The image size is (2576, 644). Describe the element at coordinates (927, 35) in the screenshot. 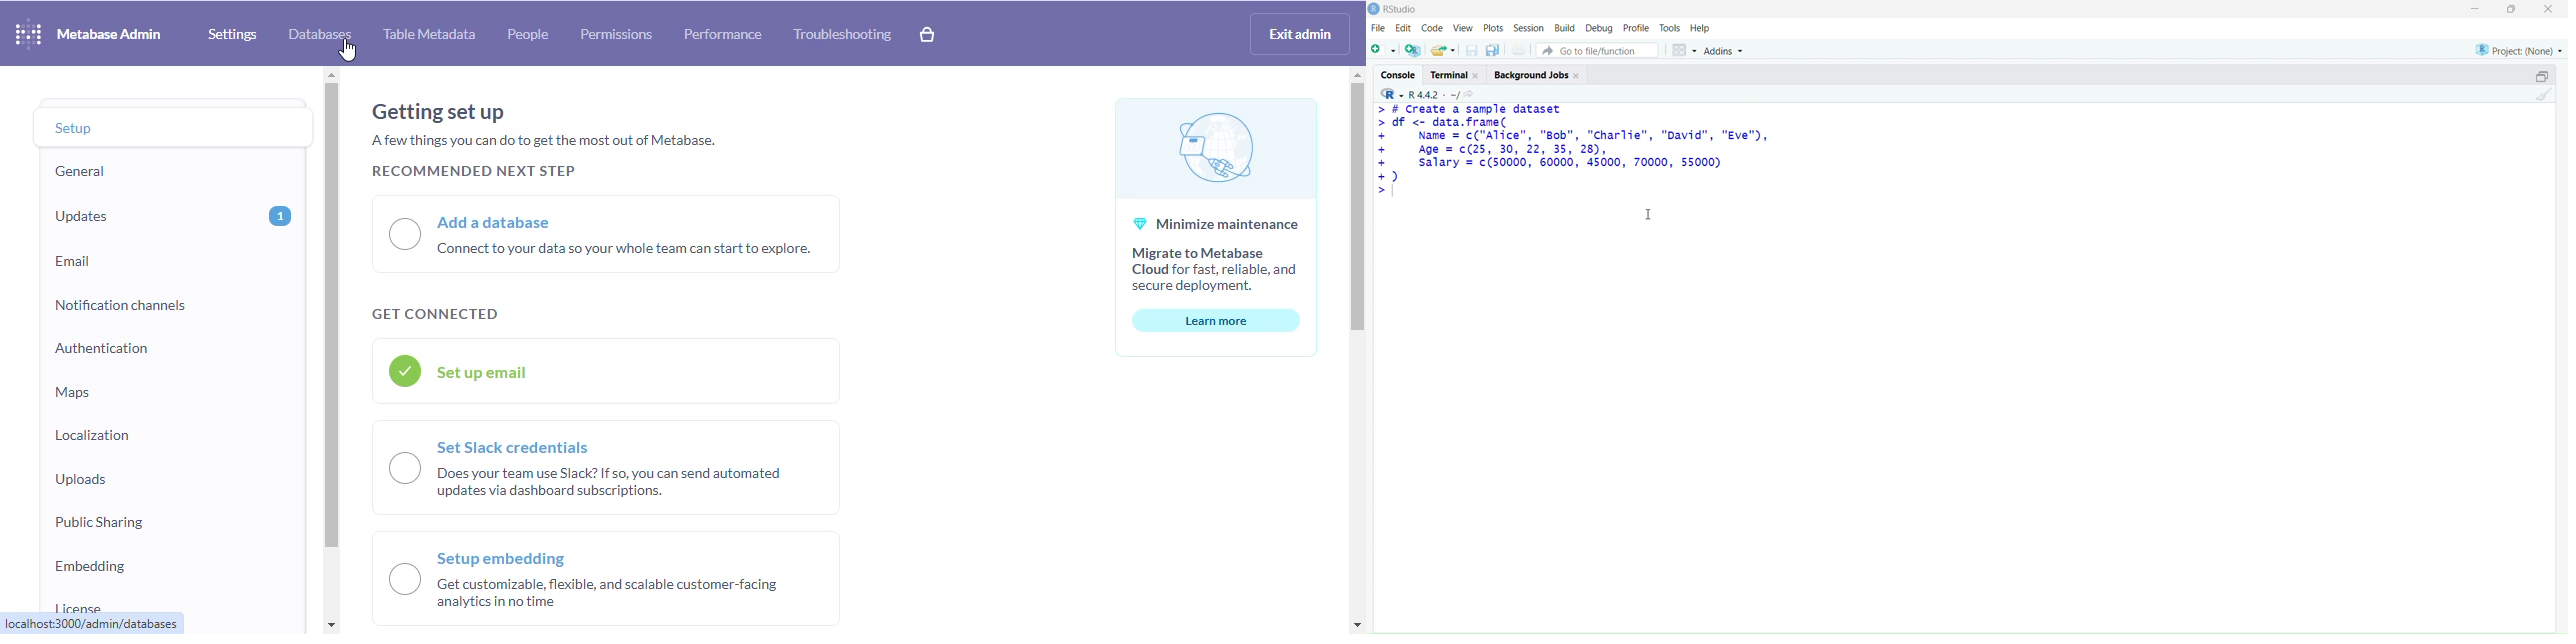

I see `explore paid features` at that location.